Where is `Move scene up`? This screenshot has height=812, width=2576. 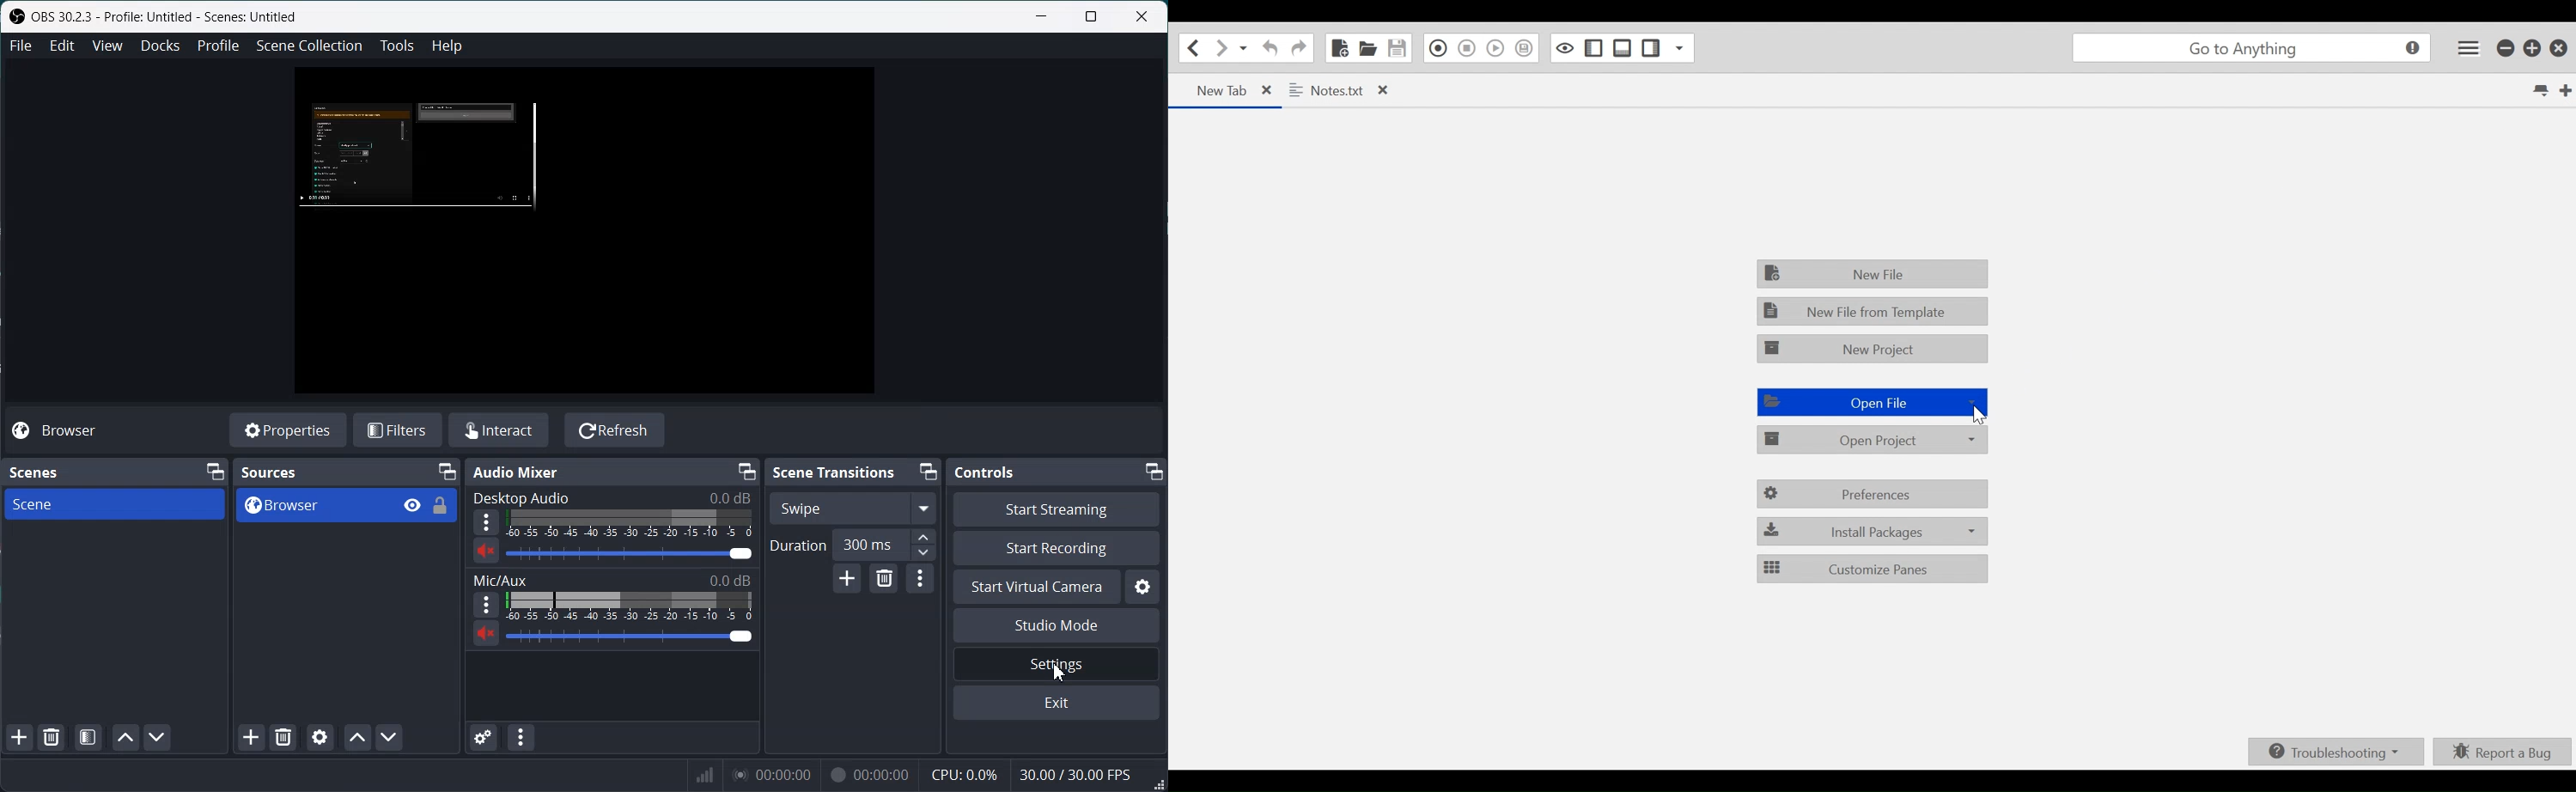
Move scene up is located at coordinates (125, 736).